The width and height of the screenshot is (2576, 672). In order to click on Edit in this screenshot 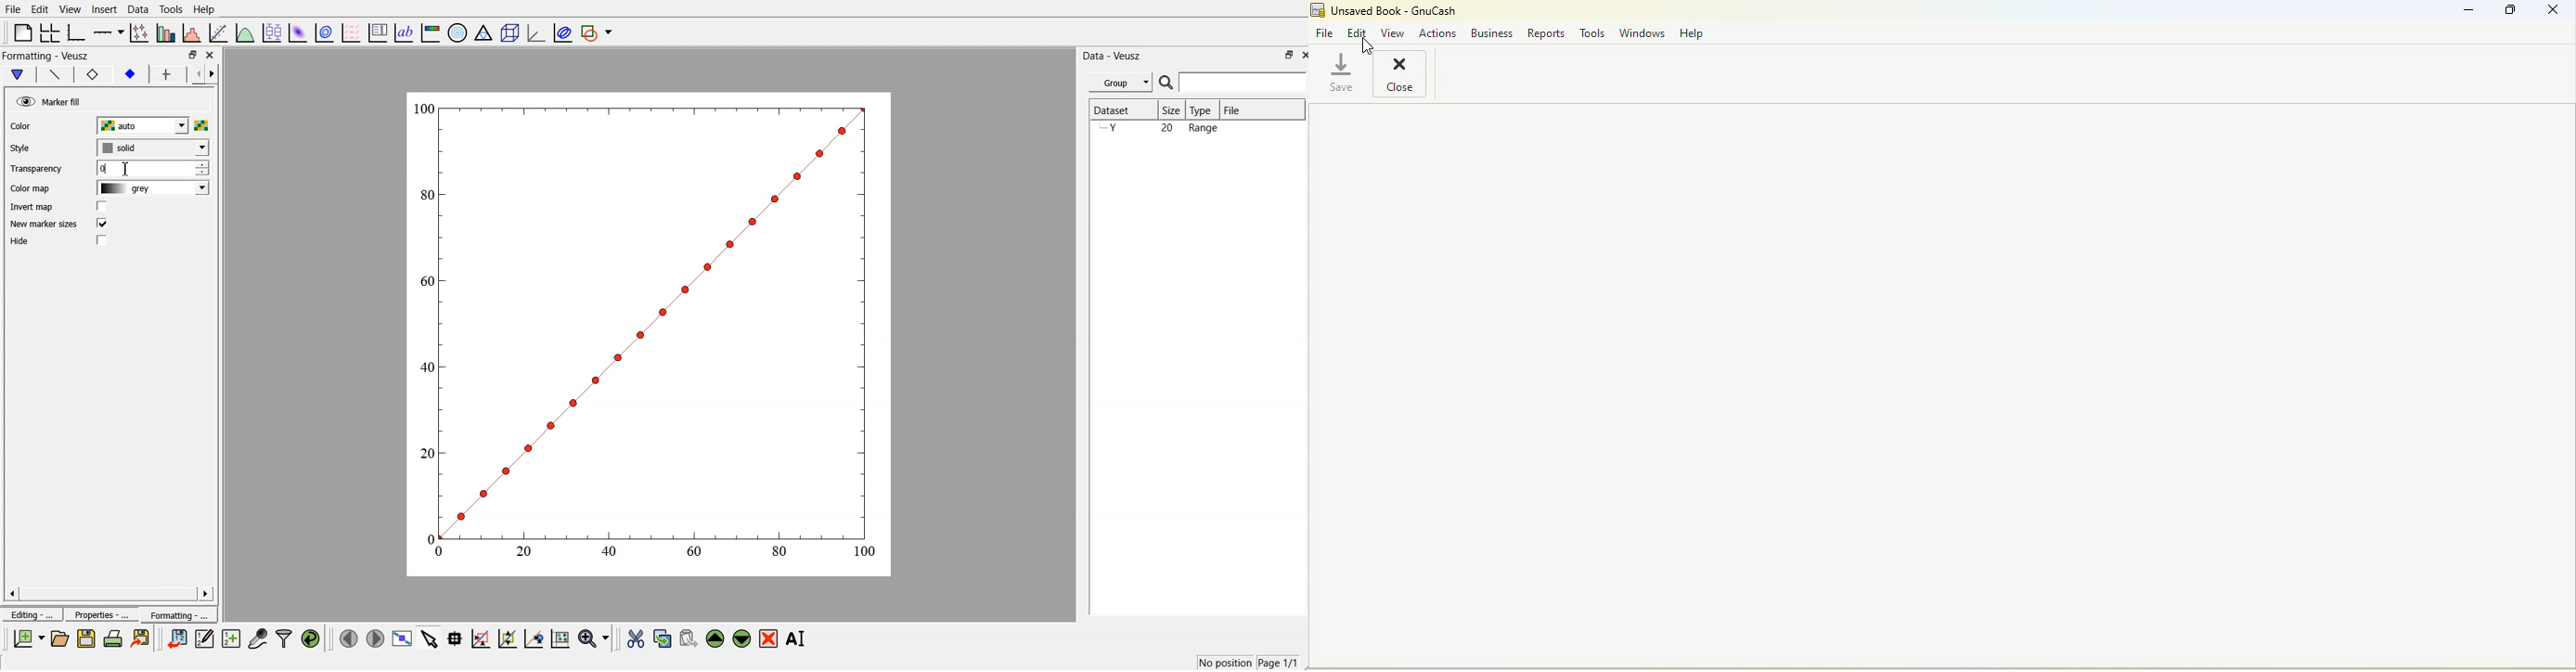, I will do `click(40, 9)`.